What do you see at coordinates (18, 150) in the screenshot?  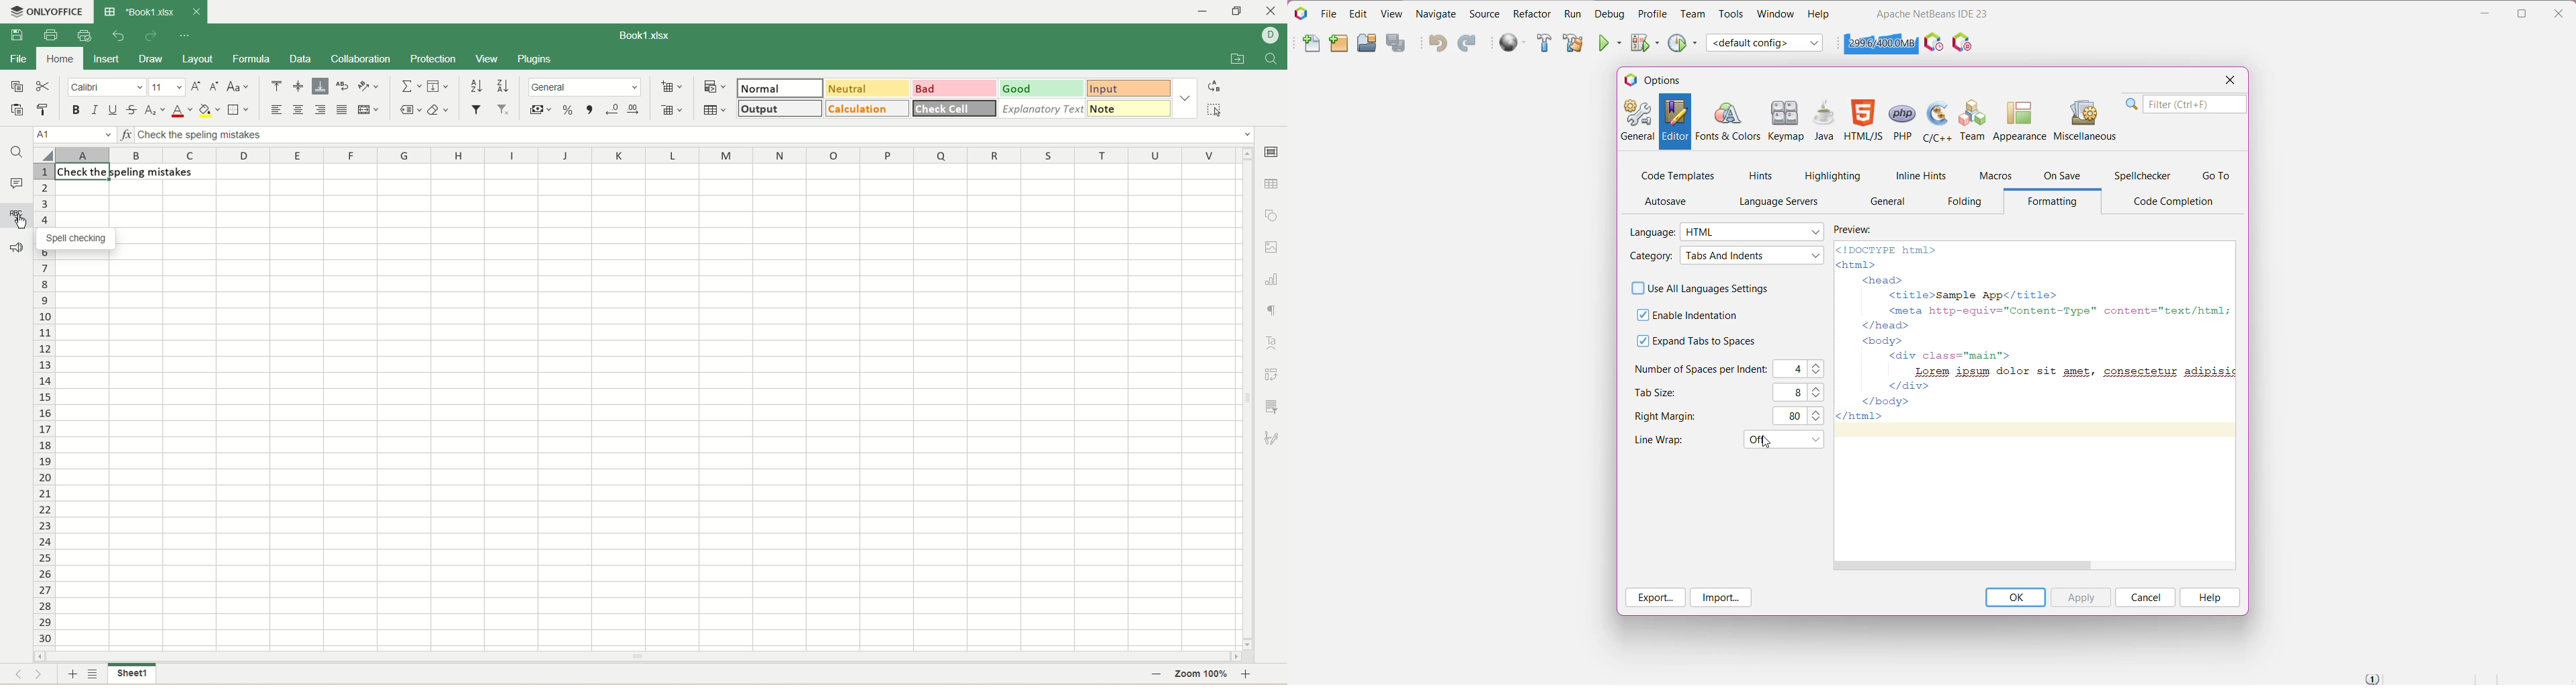 I see `find` at bounding box center [18, 150].